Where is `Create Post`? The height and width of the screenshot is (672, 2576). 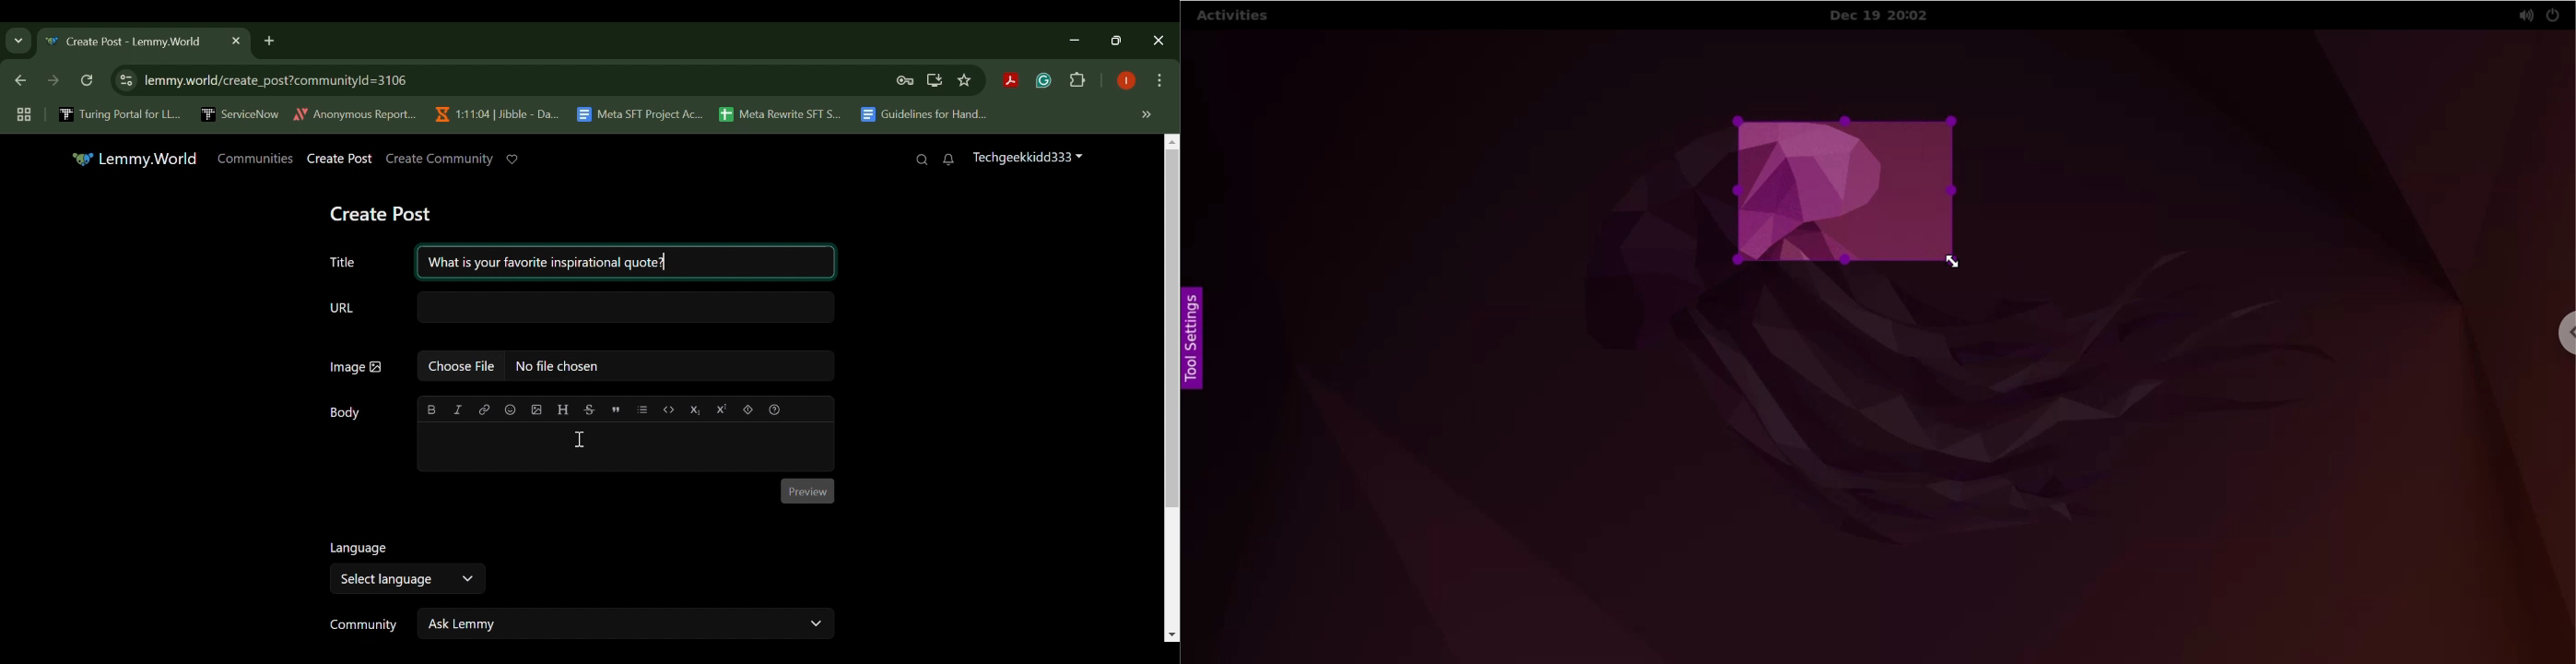 Create Post is located at coordinates (340, 160).